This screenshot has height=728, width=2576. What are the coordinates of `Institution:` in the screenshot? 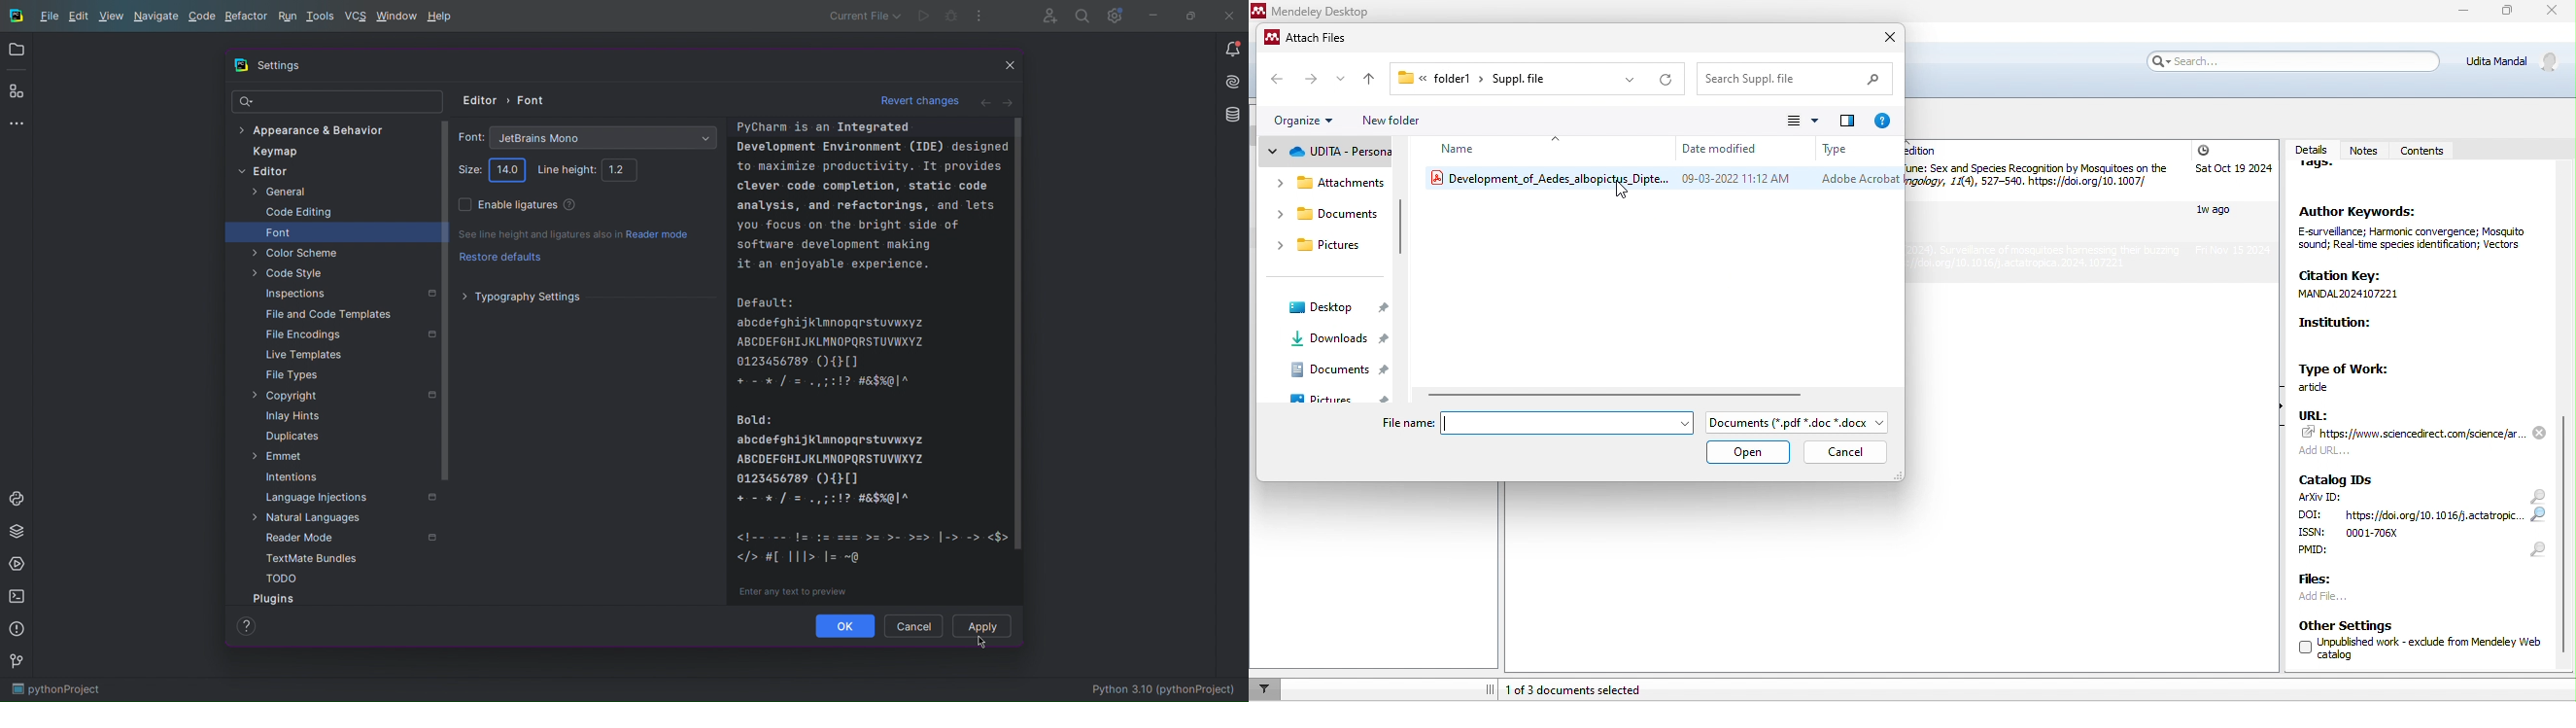 It's located at (2384, 335).